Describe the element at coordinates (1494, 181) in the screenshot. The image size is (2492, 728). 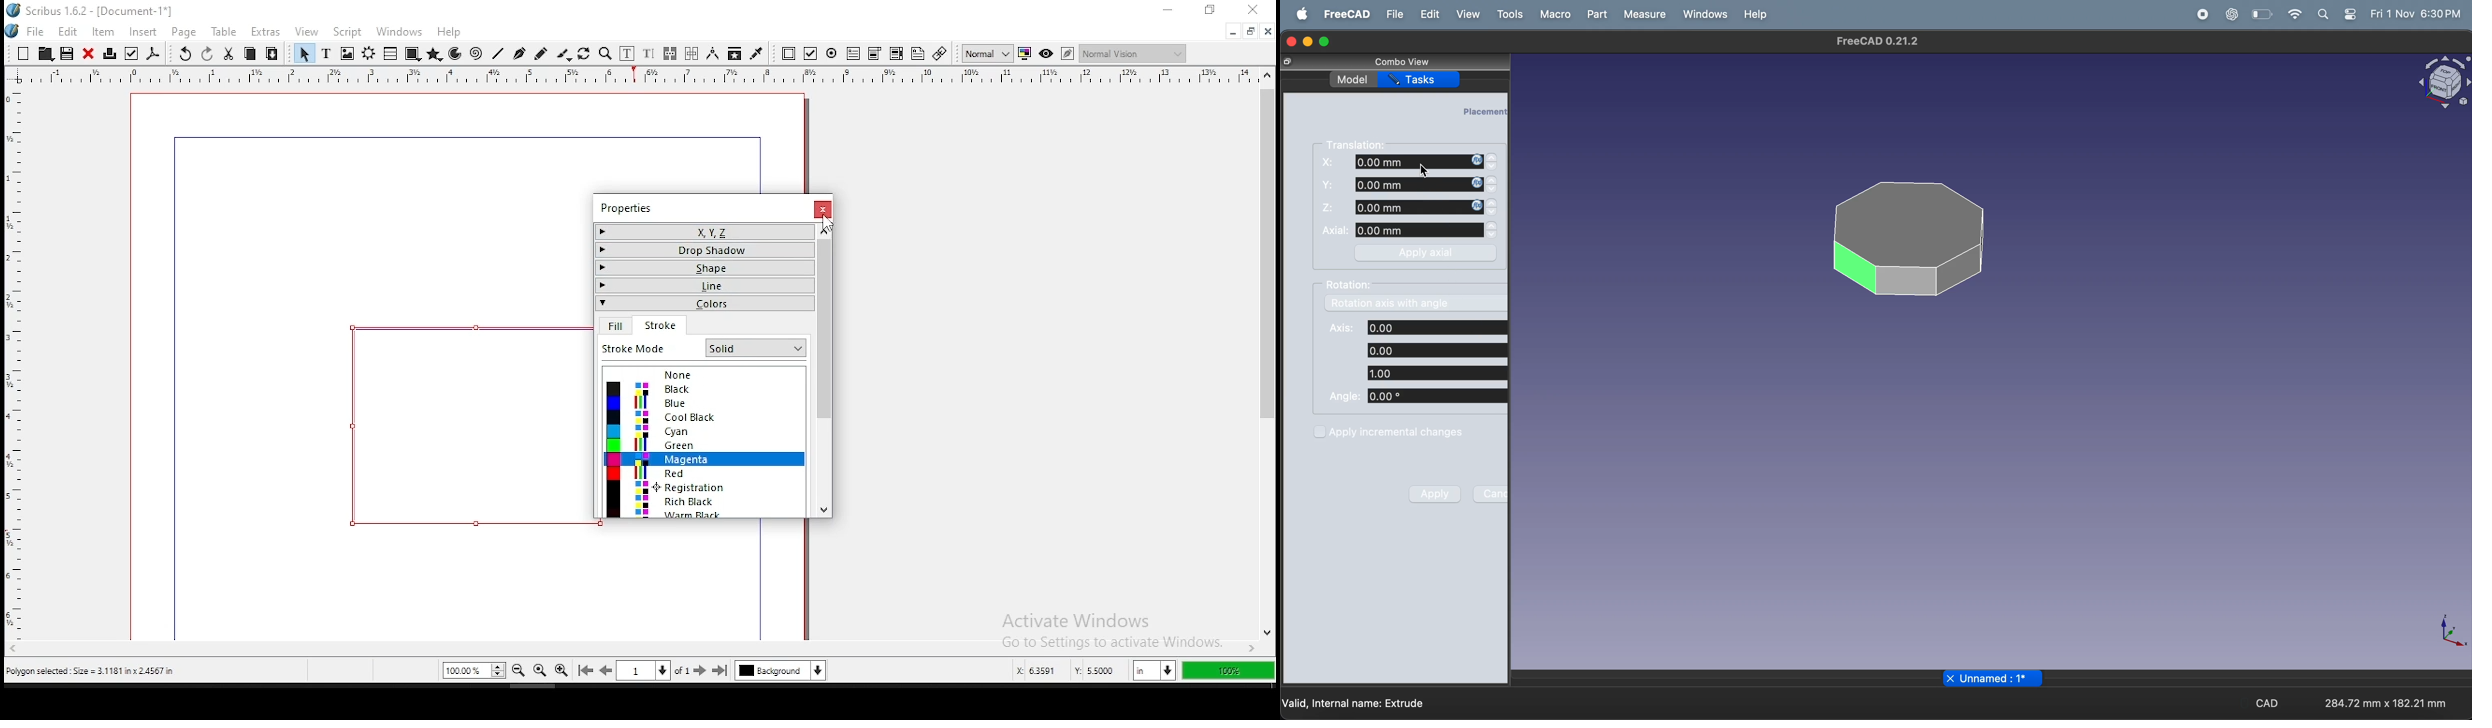
I see `up` at that location.